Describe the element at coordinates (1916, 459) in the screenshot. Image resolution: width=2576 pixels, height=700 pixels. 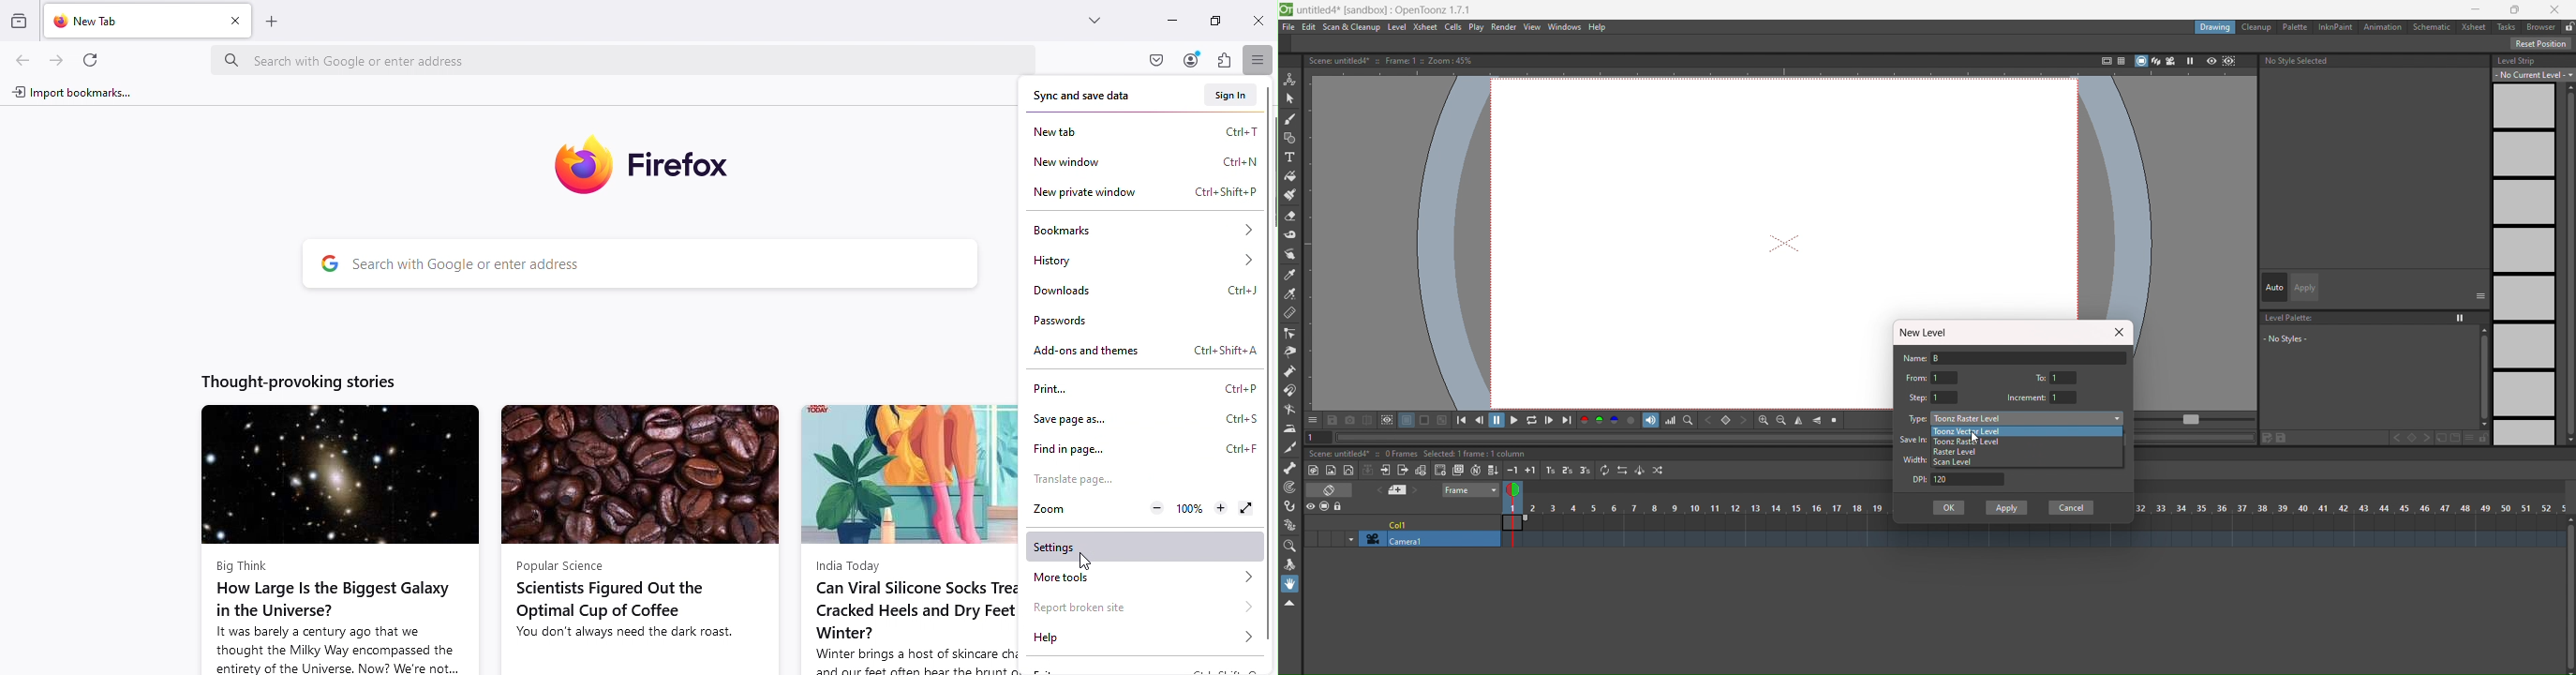
I see `width` at that location.